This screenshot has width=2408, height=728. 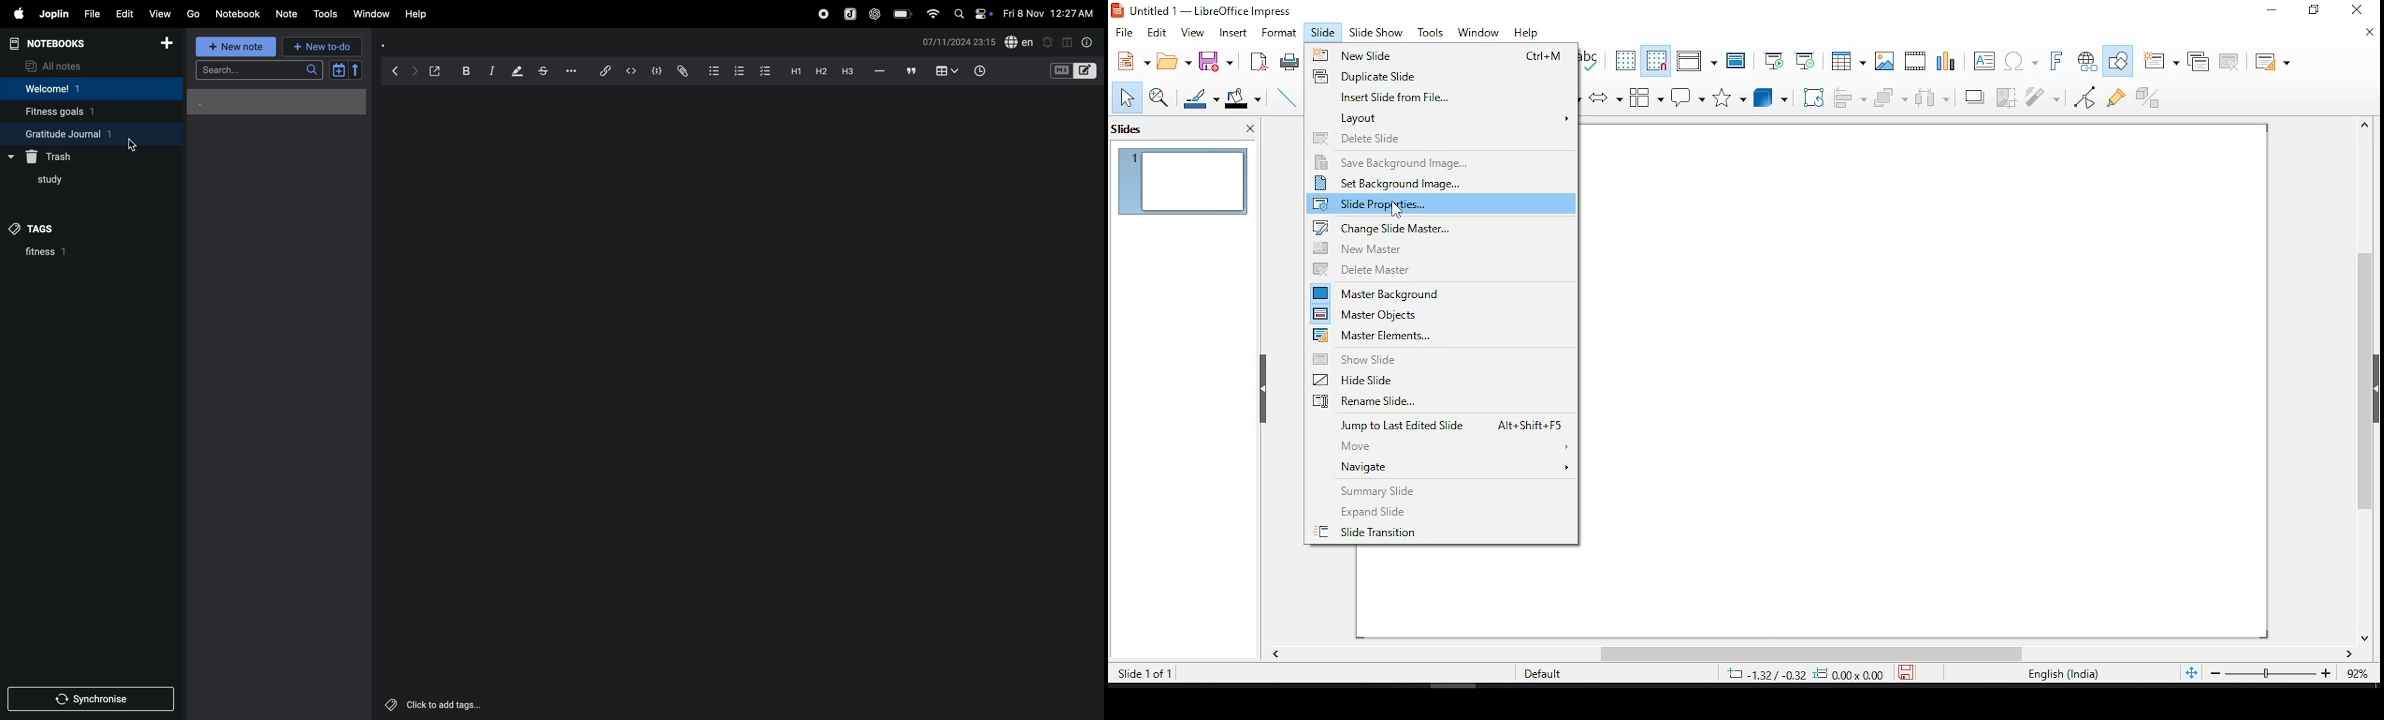 I want to click on italic, so click(x=491, y=72).